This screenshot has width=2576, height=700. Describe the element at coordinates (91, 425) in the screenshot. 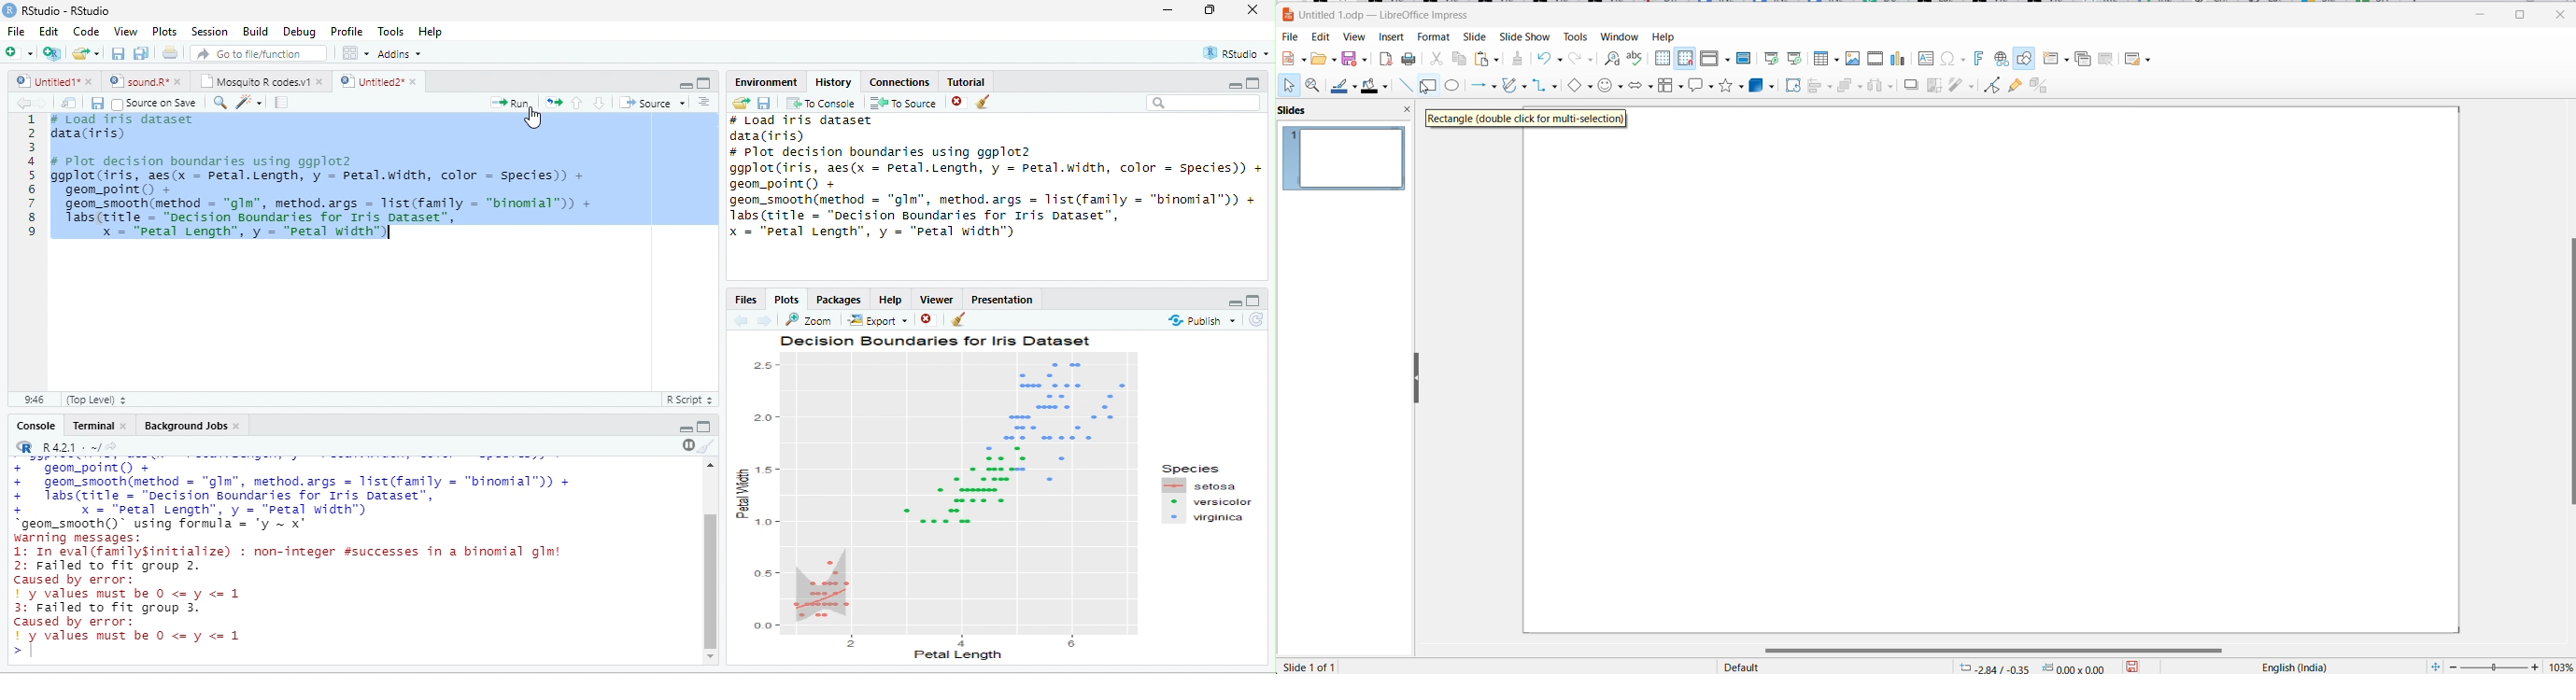

I see `Terminal` at that location.